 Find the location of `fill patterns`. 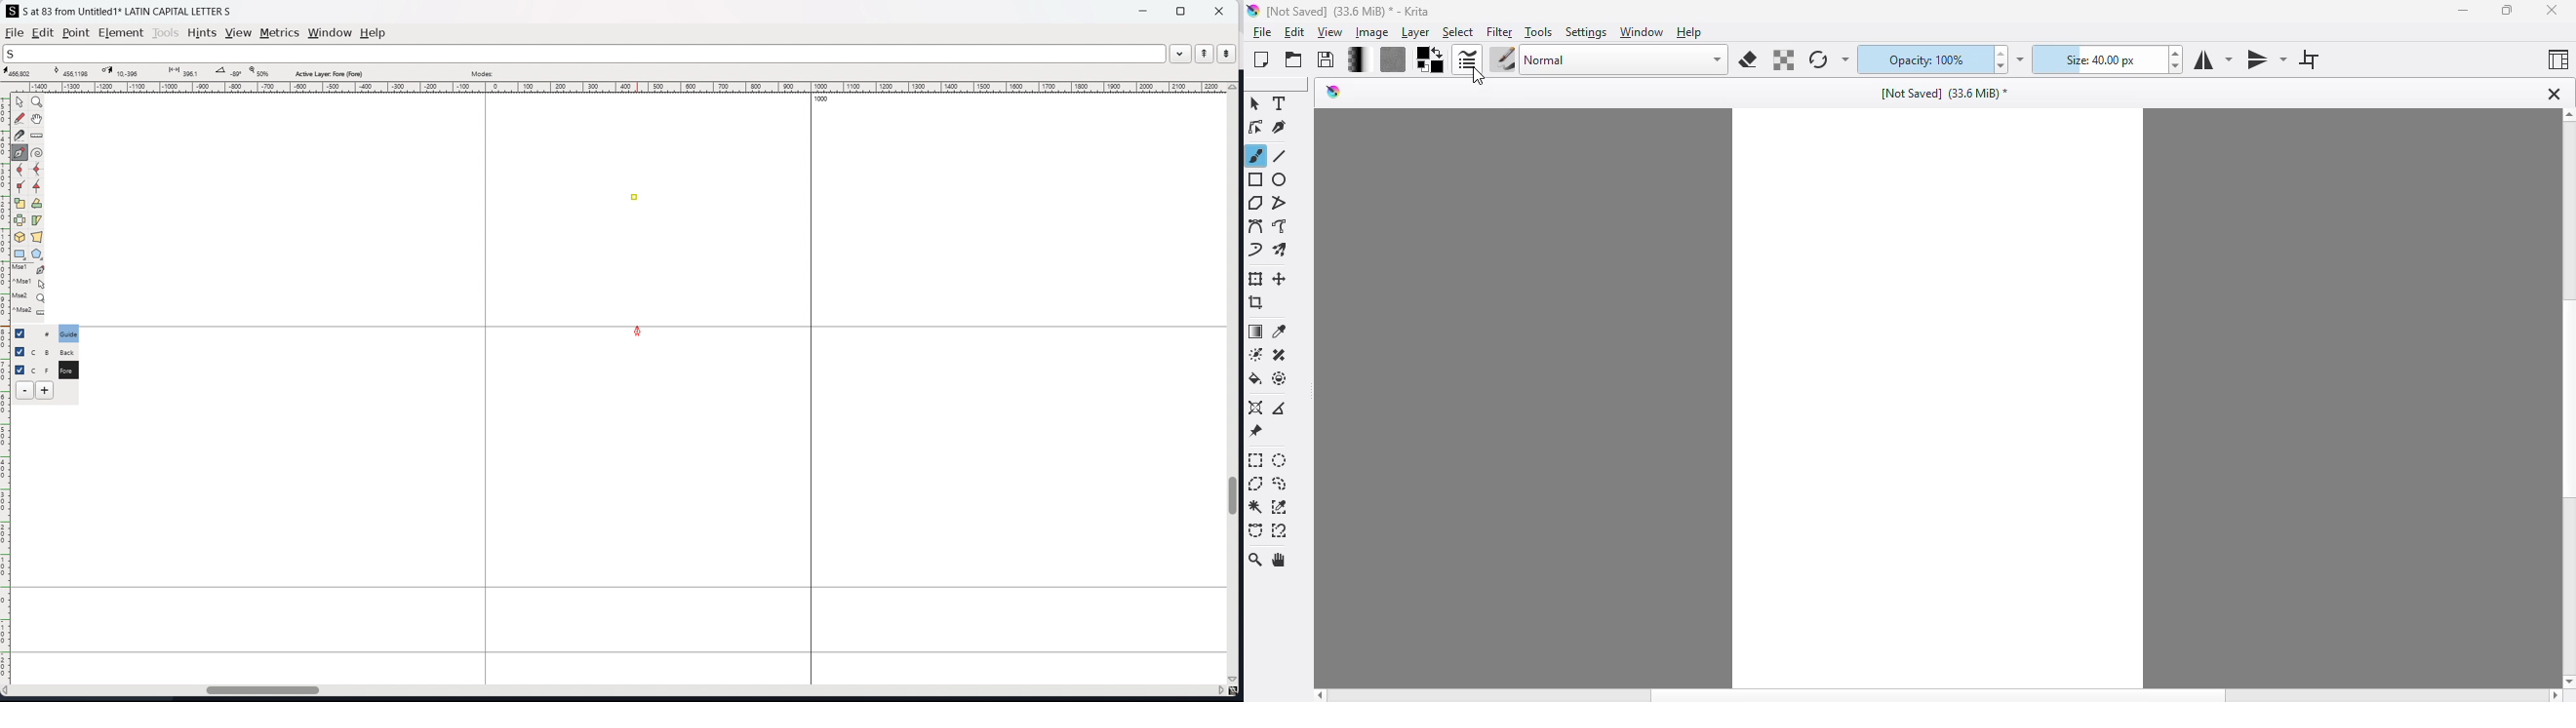

fill patterns is located at coordinates (1394, 60).